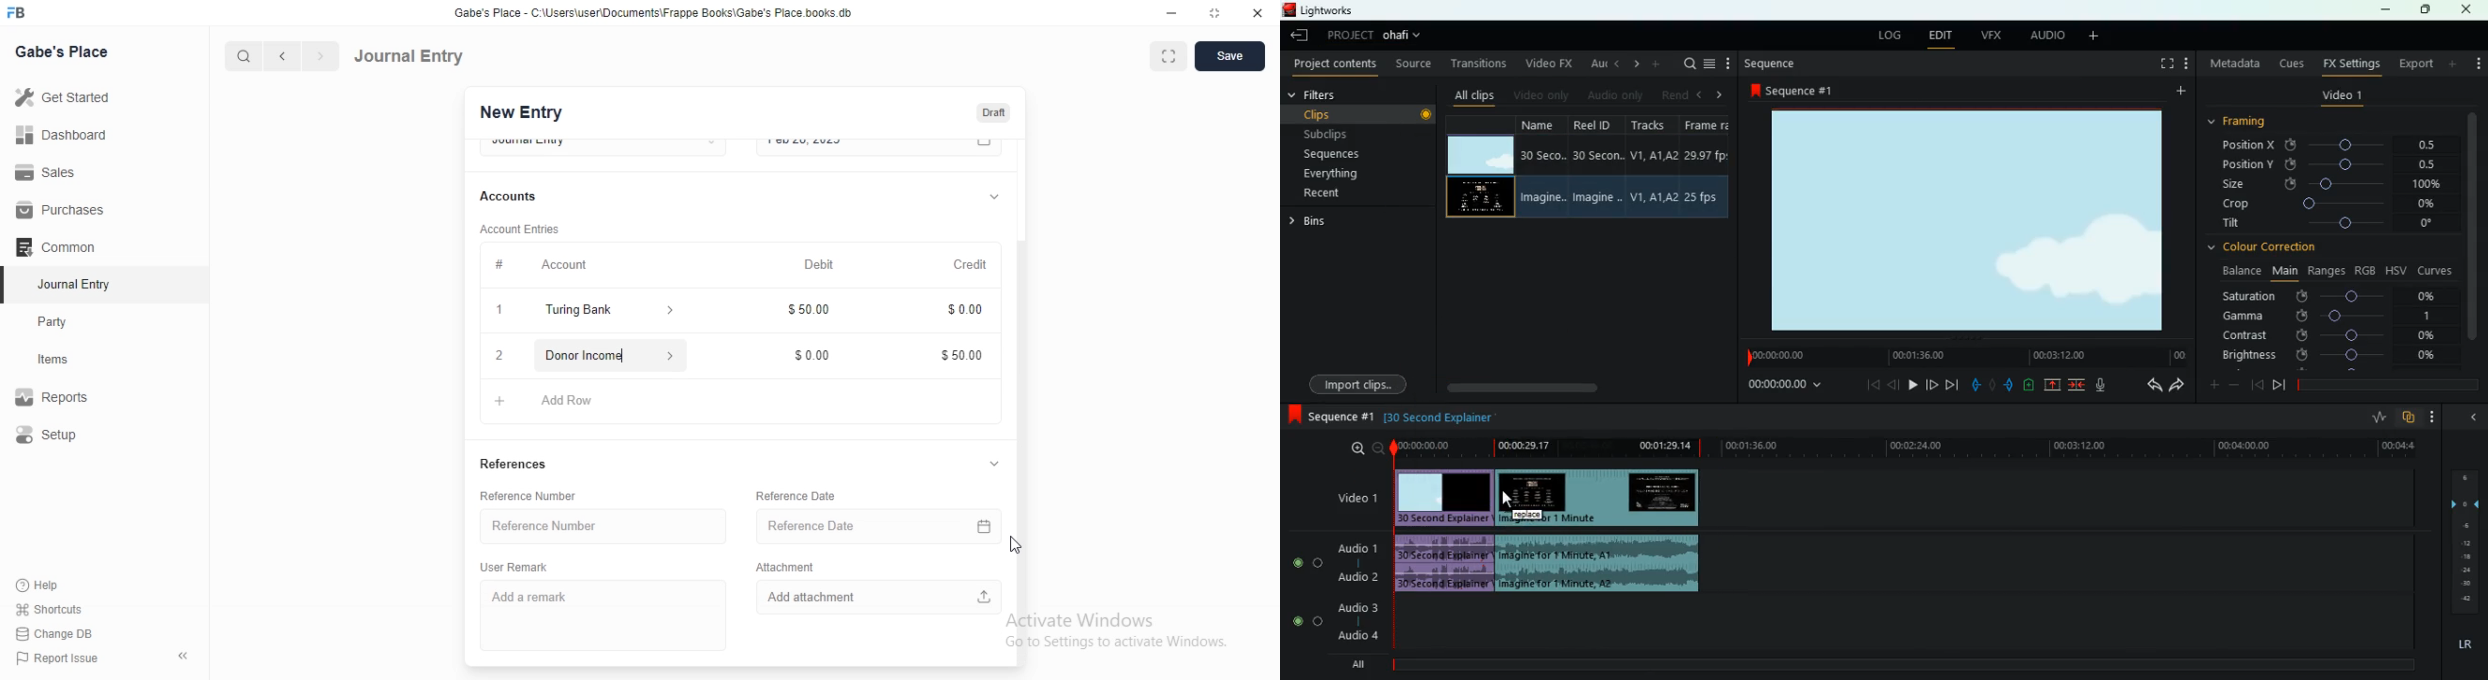  I want to click on $000, so click(962, 312).